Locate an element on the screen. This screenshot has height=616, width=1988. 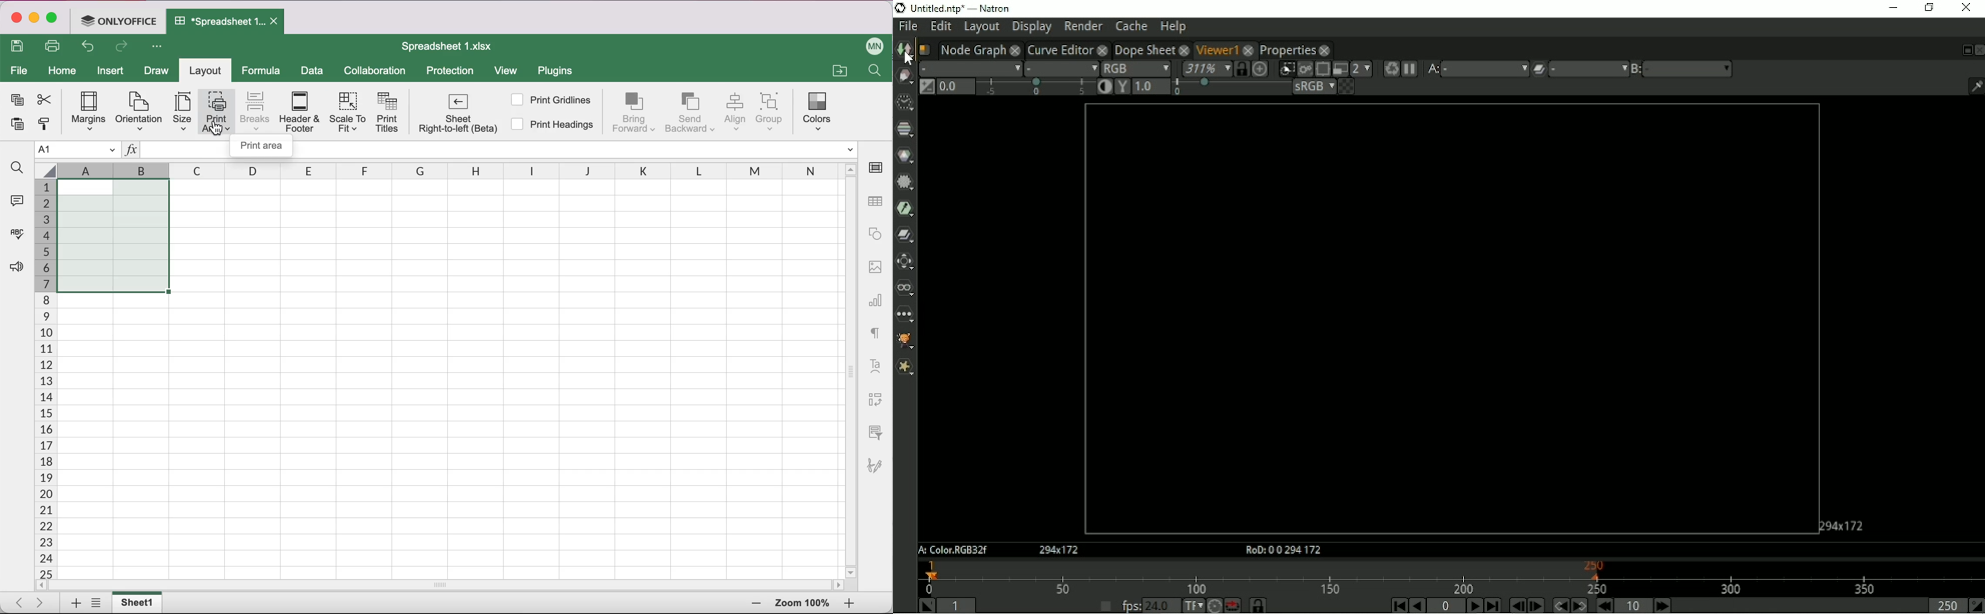
formula bar is located at coordinates (578, 150).